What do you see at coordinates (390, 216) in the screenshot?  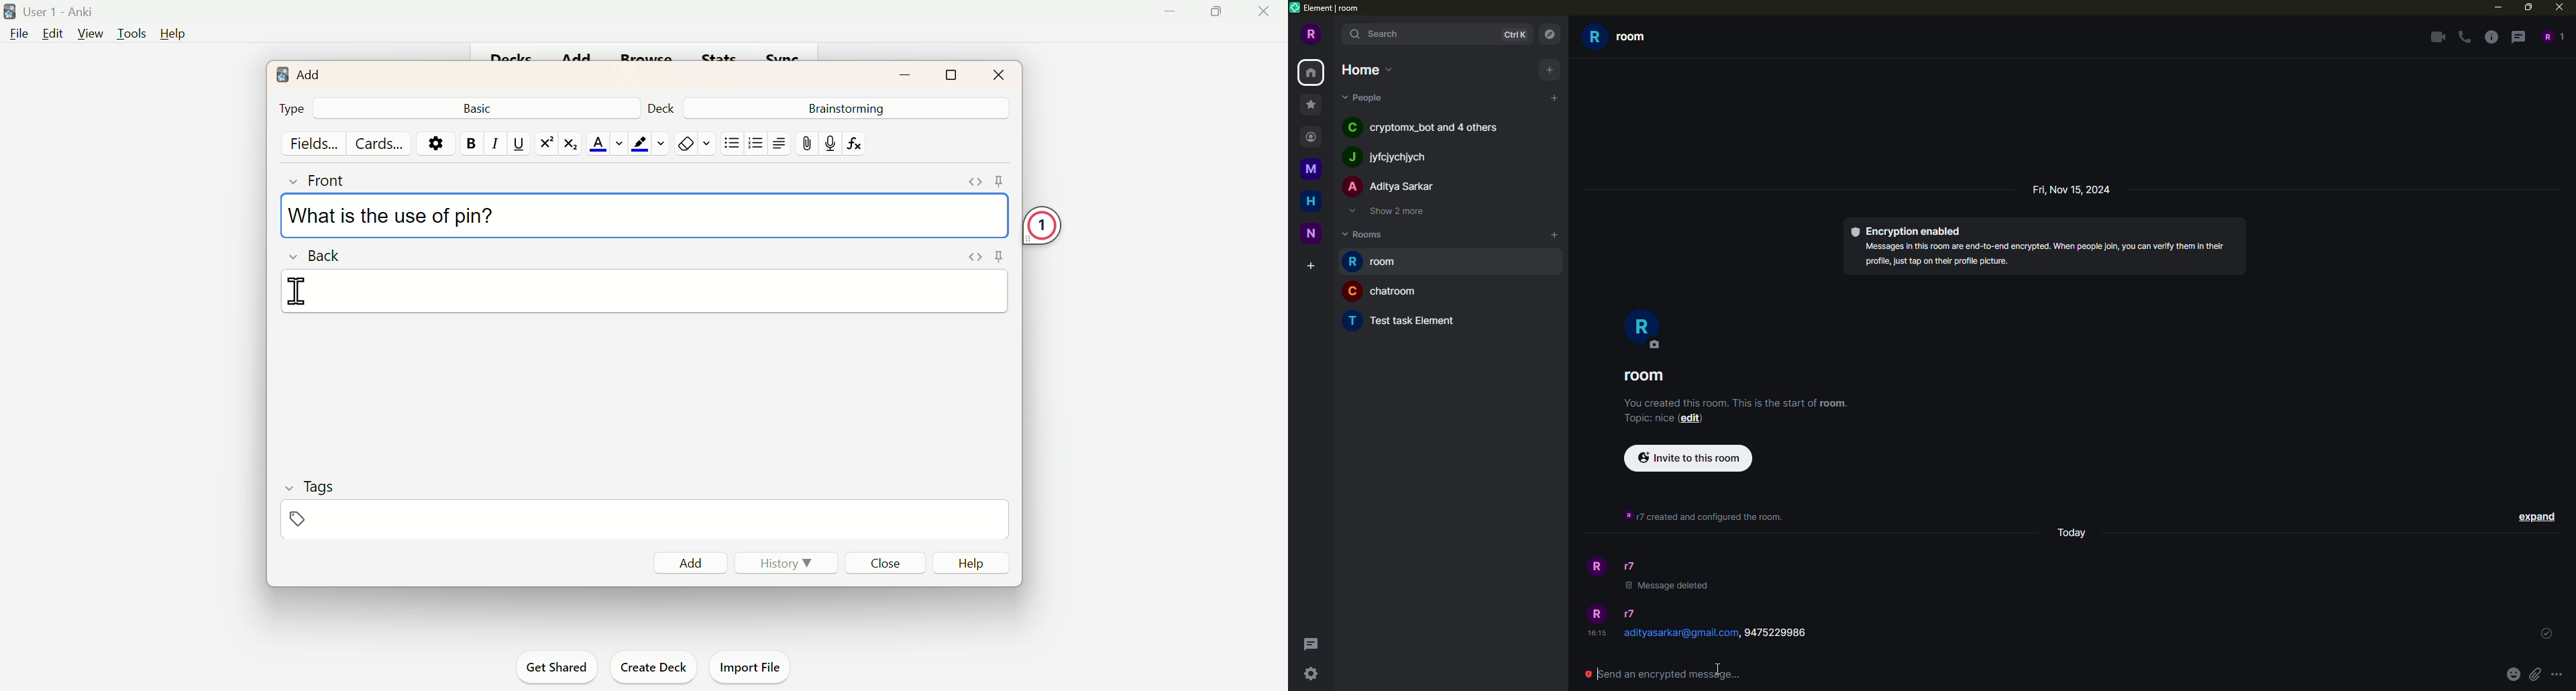 I see `What is the use of pin?` at bounding box center [390, 216].